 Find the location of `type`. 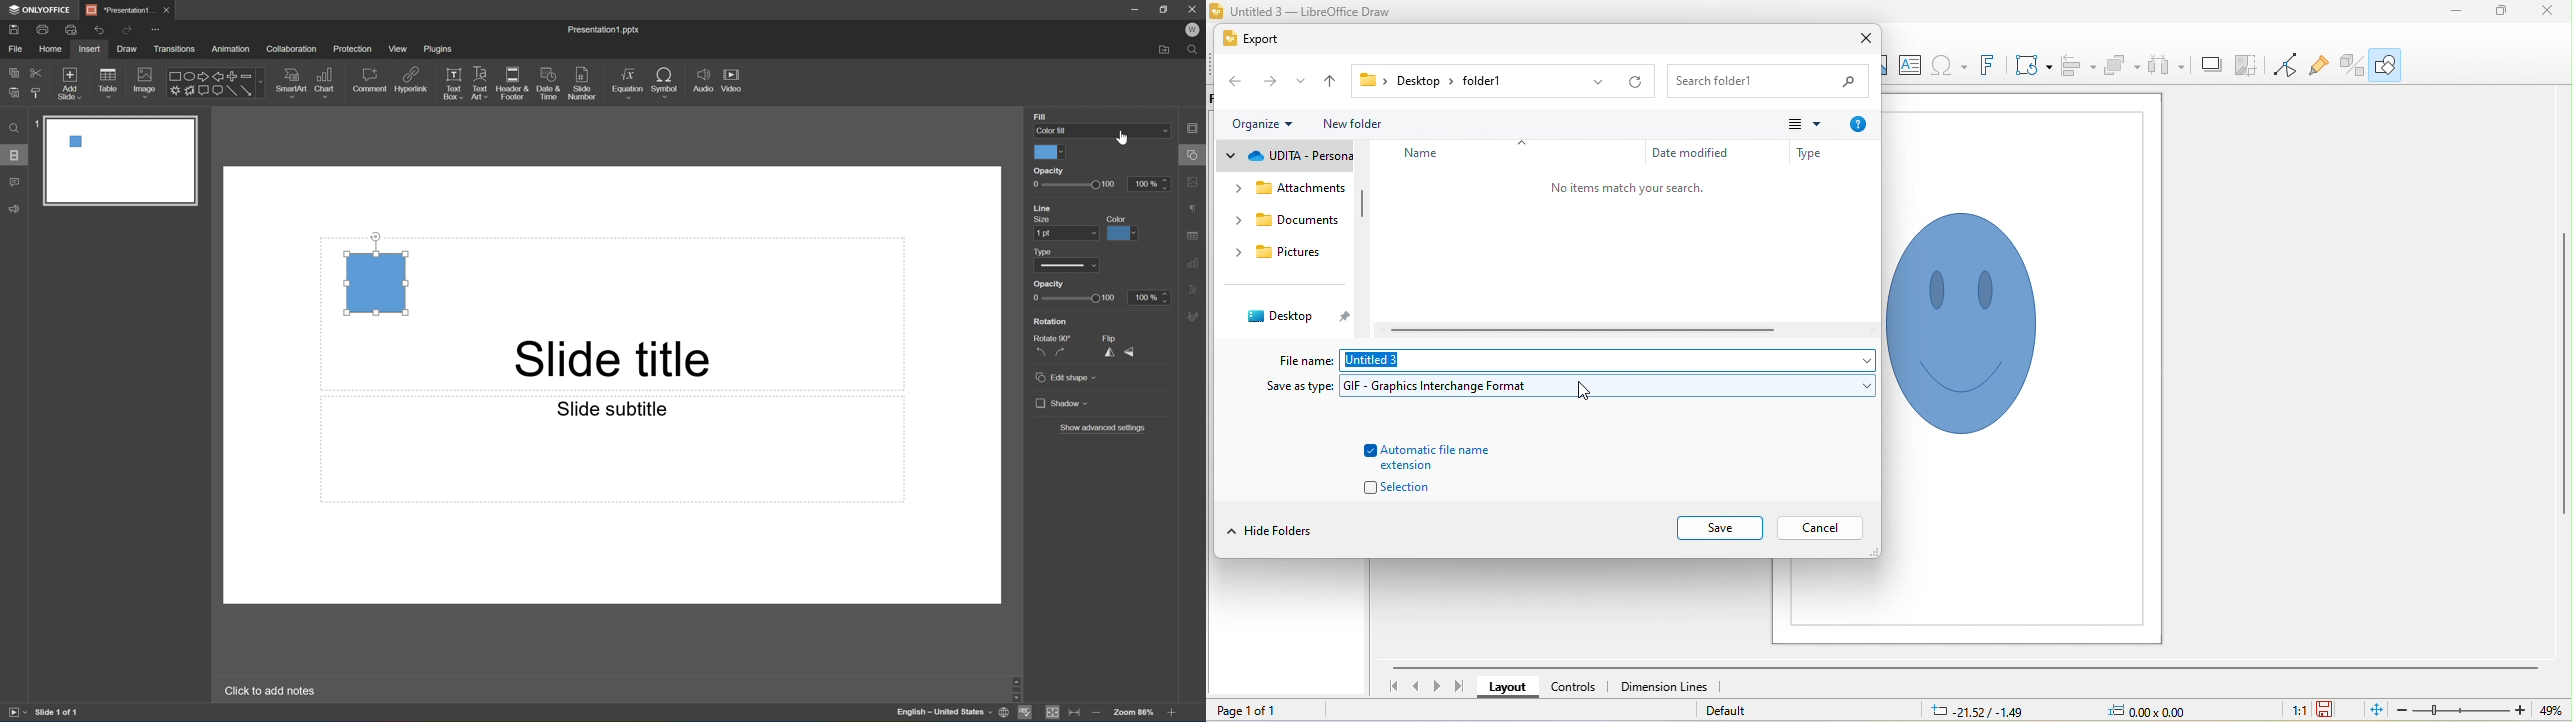

type is located at coordinates (1812, 155).